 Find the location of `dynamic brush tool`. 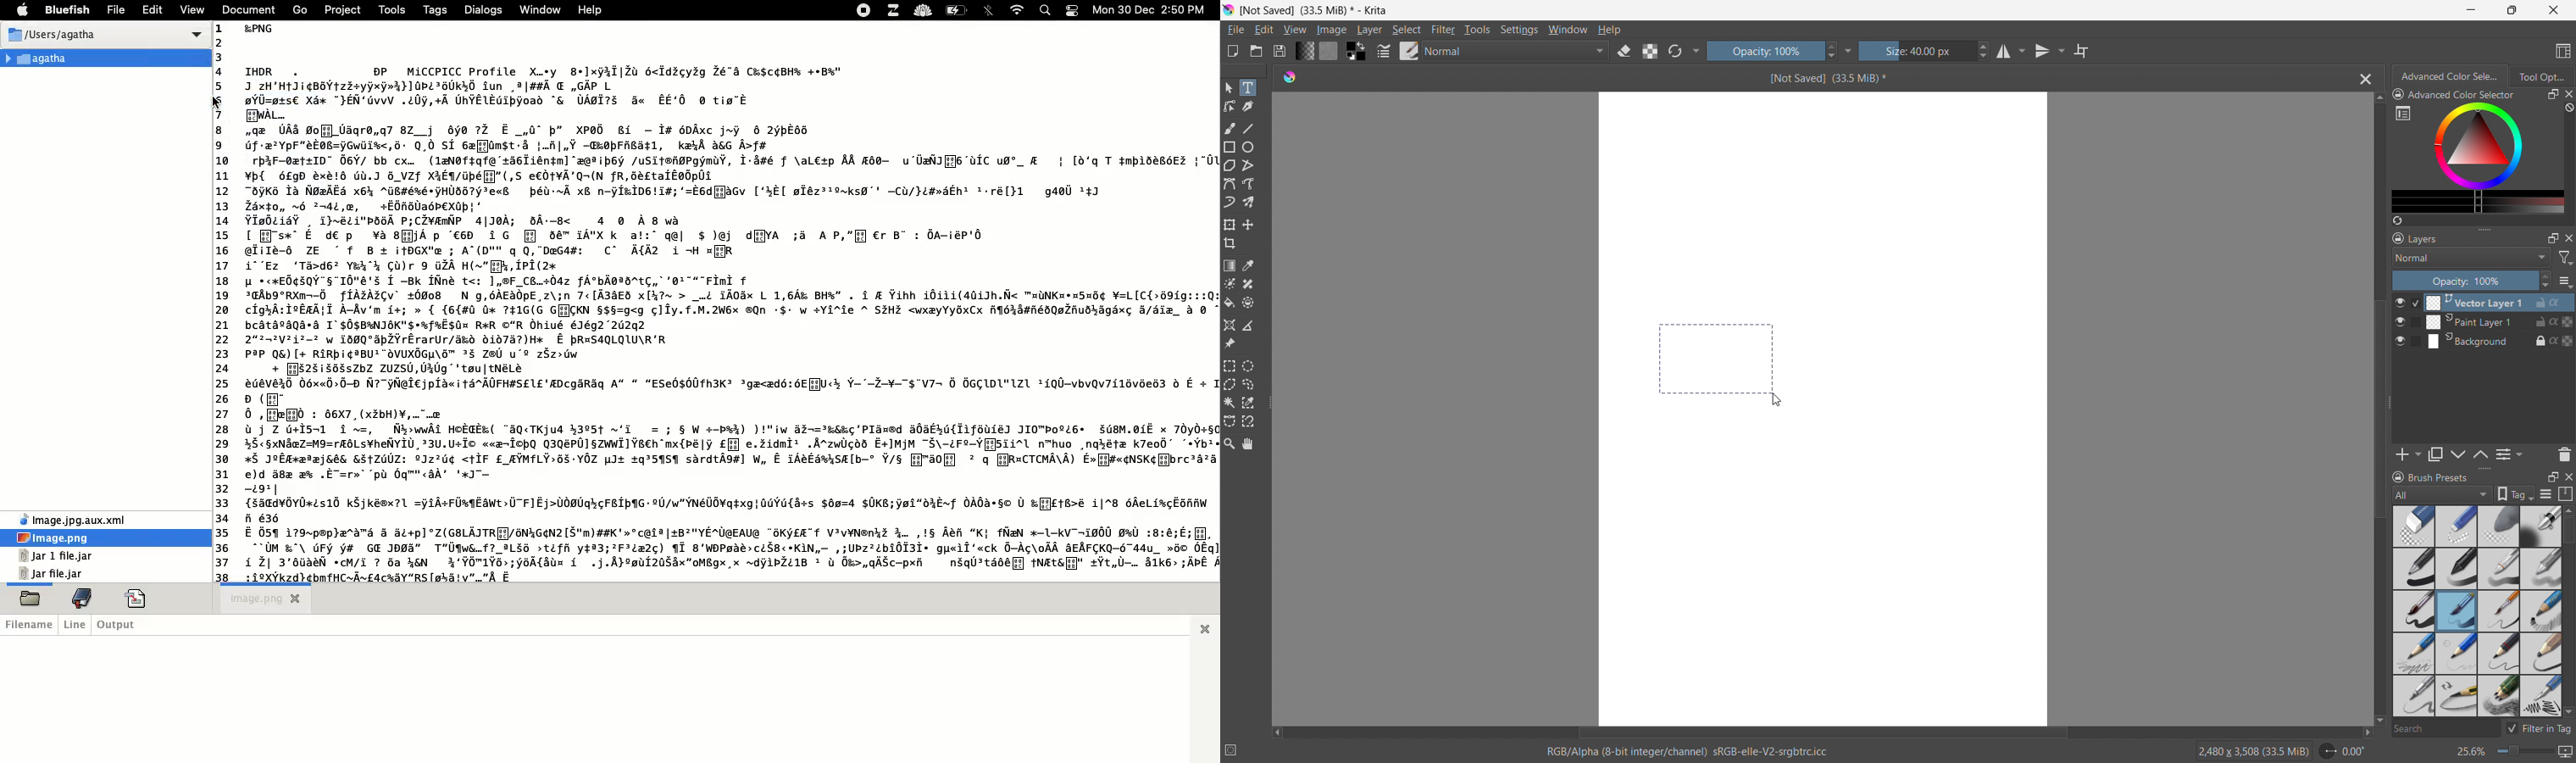

dynamic brush tool is located at coordinates (1229, 203).